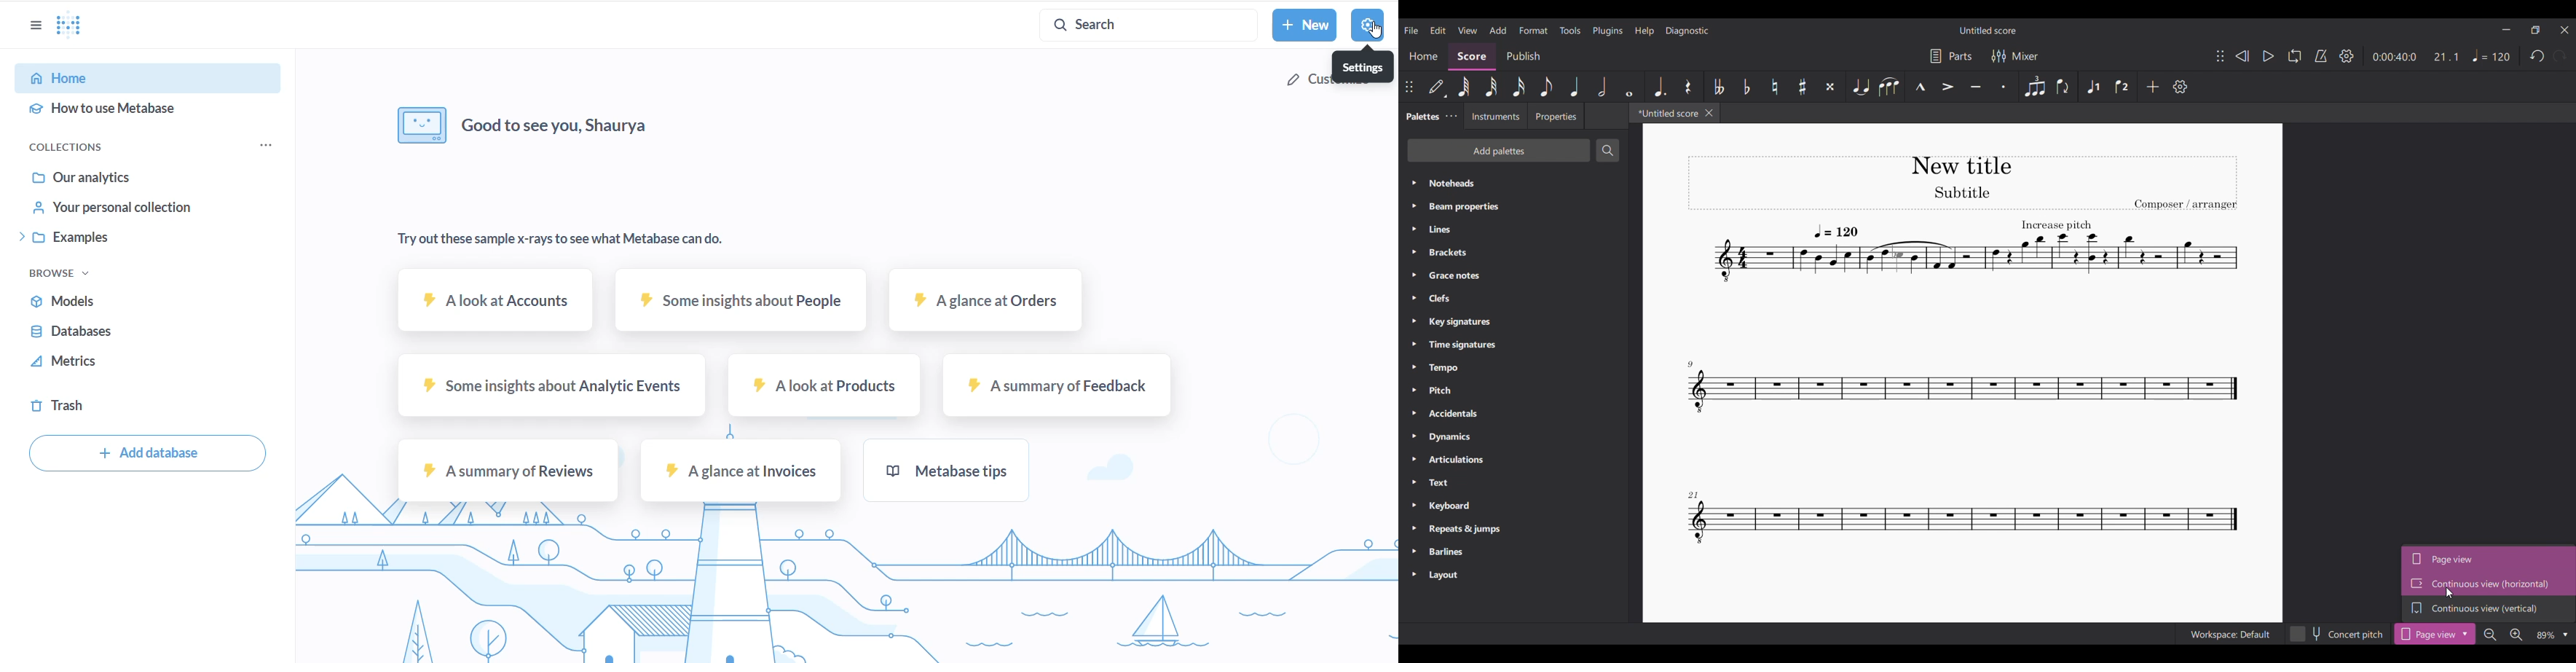 This screenshot has width=2576, height=672. Describe the element at coordinates (2565, 29) in the screenshot. I see `Close interface` at that location.